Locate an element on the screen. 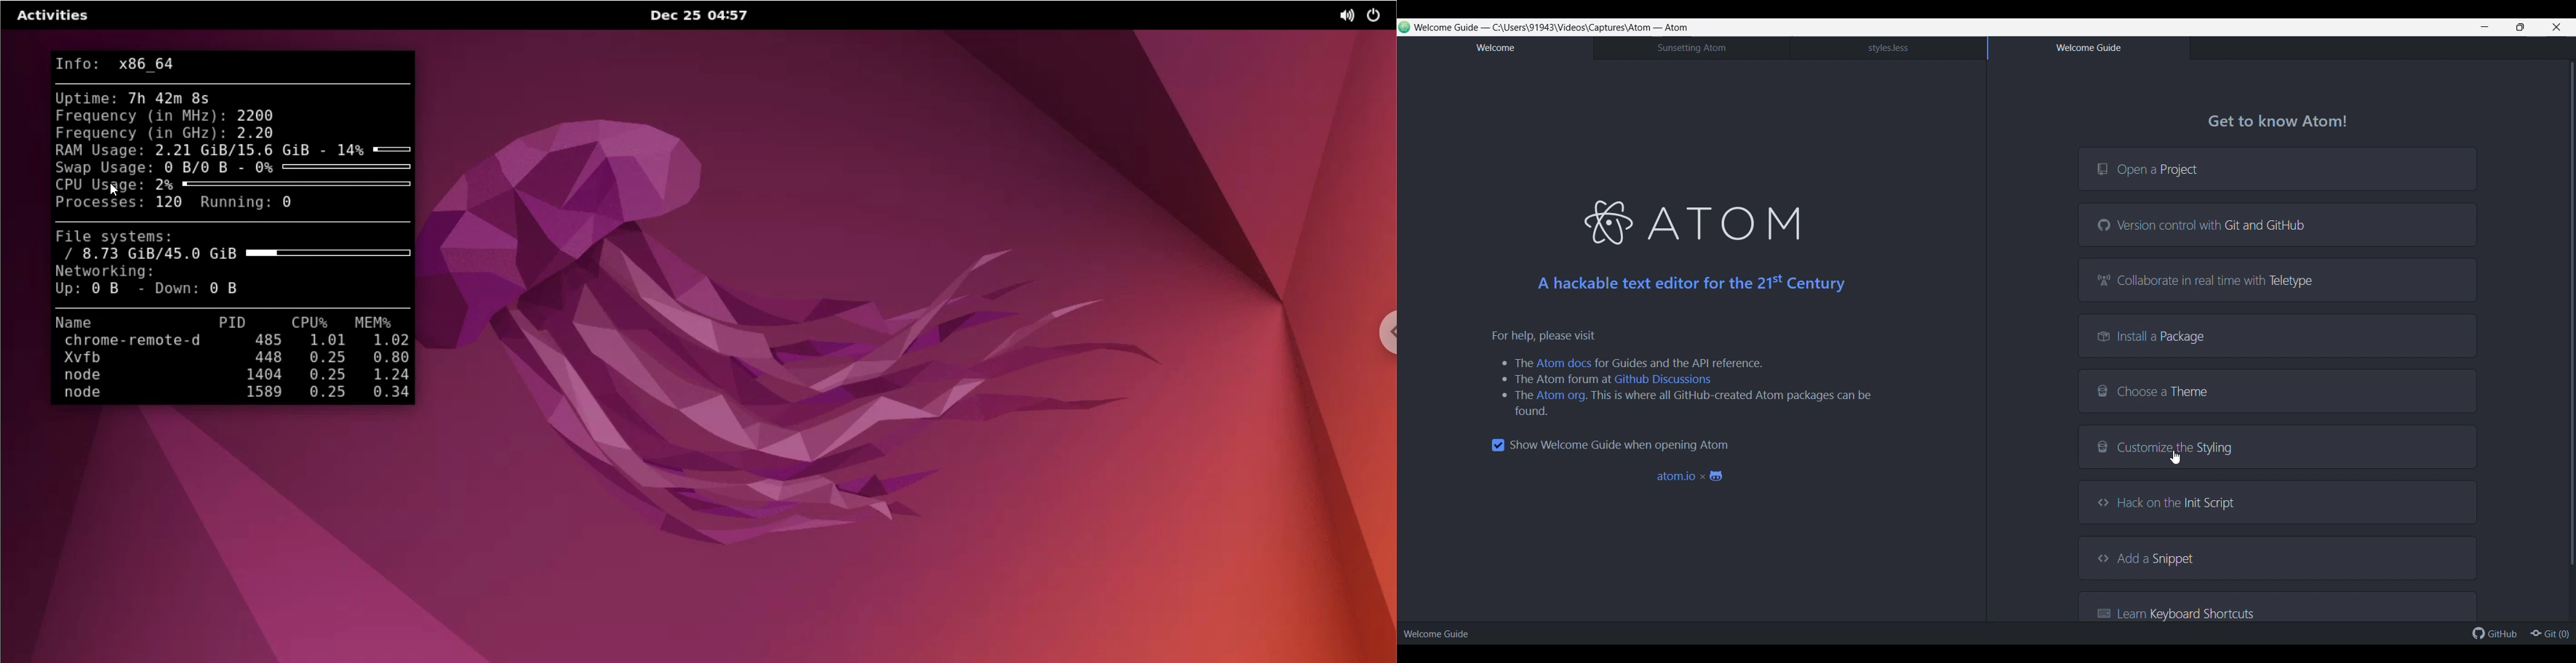 The image size is (2576, 672). the is located at coordinates (1514, 396).